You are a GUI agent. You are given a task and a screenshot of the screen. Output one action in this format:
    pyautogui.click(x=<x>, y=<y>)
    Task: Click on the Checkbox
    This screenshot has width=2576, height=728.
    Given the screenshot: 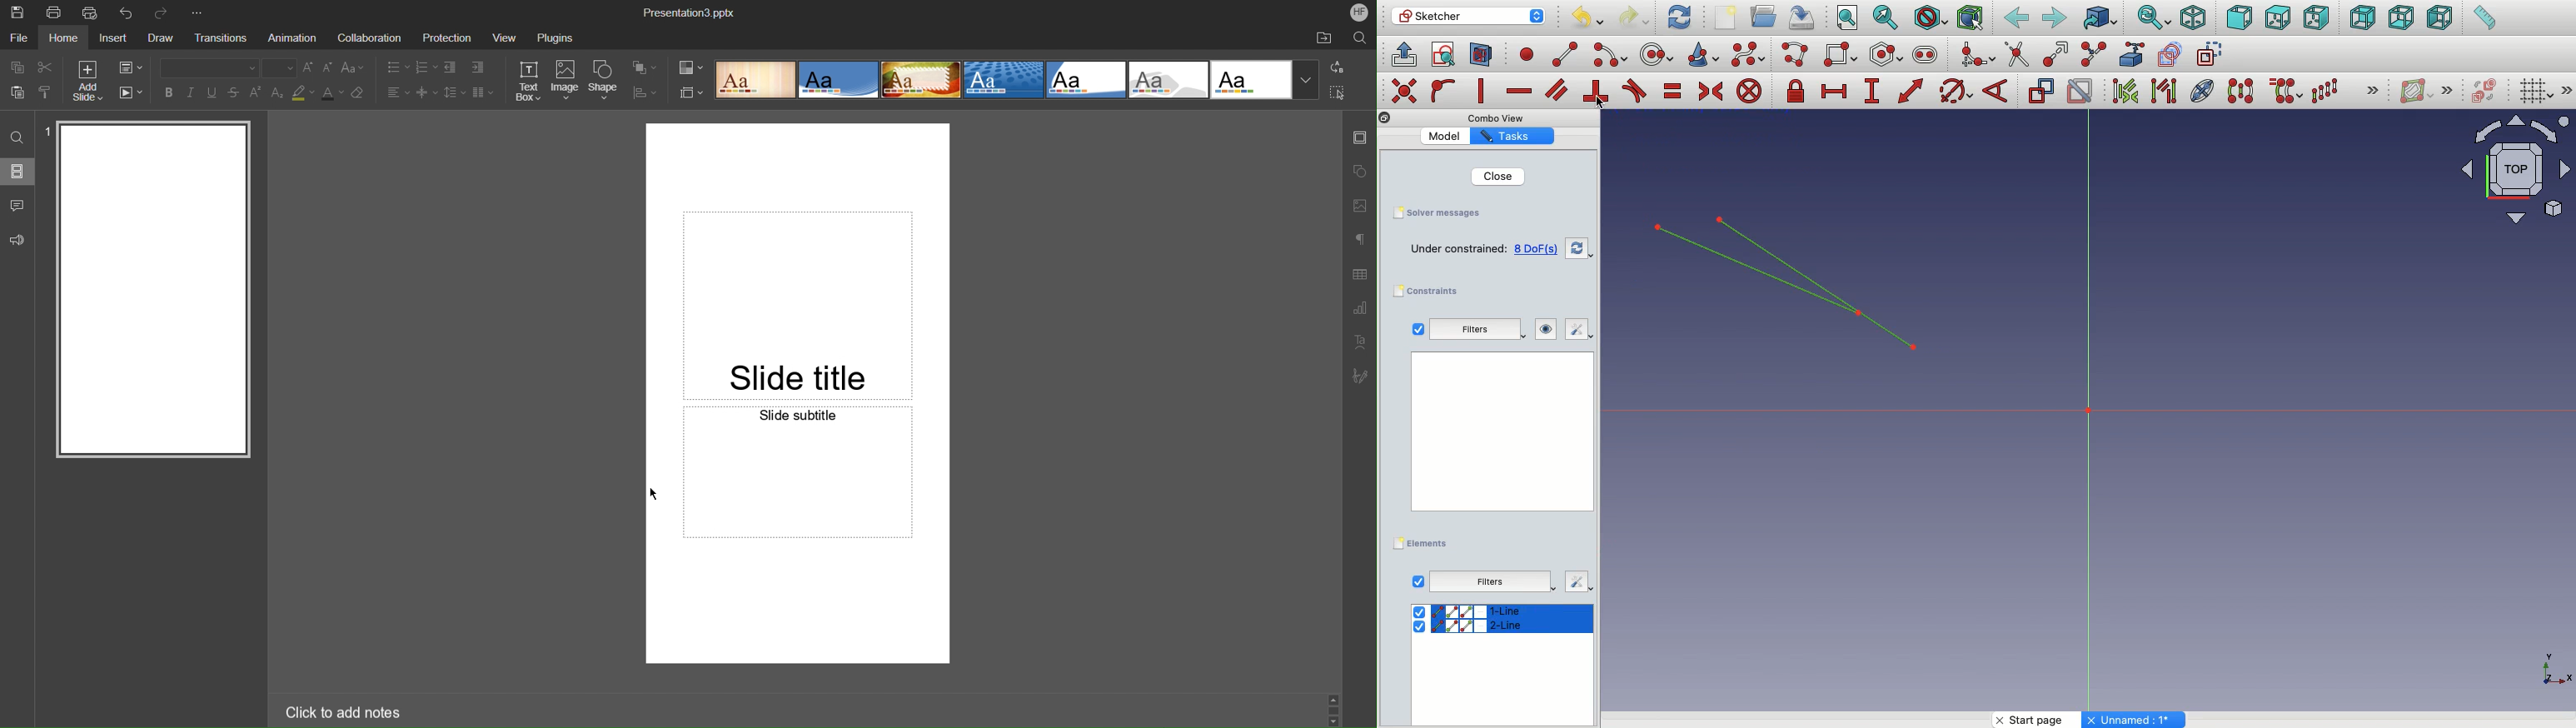 What is the action you would take?
    pyautogui.click(x=1417, y=329)
    